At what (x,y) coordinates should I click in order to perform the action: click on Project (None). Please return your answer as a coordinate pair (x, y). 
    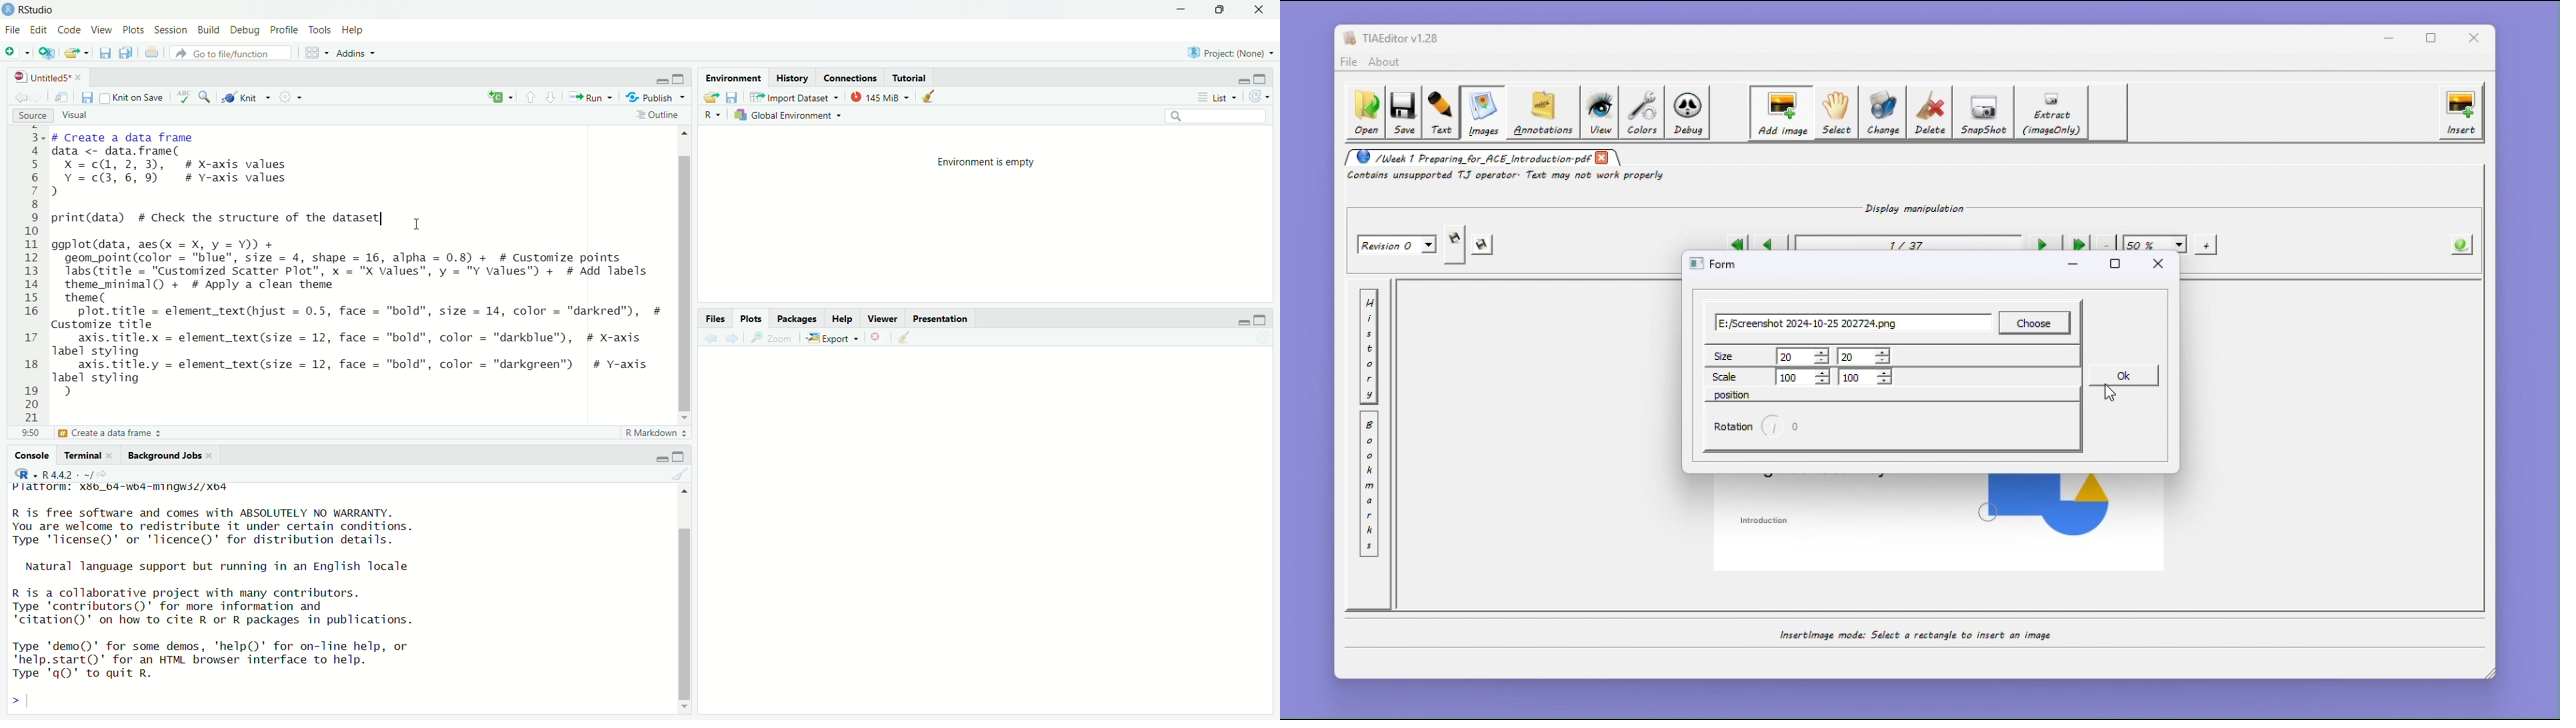
    Looking at the image, I should click on (1229, 53).